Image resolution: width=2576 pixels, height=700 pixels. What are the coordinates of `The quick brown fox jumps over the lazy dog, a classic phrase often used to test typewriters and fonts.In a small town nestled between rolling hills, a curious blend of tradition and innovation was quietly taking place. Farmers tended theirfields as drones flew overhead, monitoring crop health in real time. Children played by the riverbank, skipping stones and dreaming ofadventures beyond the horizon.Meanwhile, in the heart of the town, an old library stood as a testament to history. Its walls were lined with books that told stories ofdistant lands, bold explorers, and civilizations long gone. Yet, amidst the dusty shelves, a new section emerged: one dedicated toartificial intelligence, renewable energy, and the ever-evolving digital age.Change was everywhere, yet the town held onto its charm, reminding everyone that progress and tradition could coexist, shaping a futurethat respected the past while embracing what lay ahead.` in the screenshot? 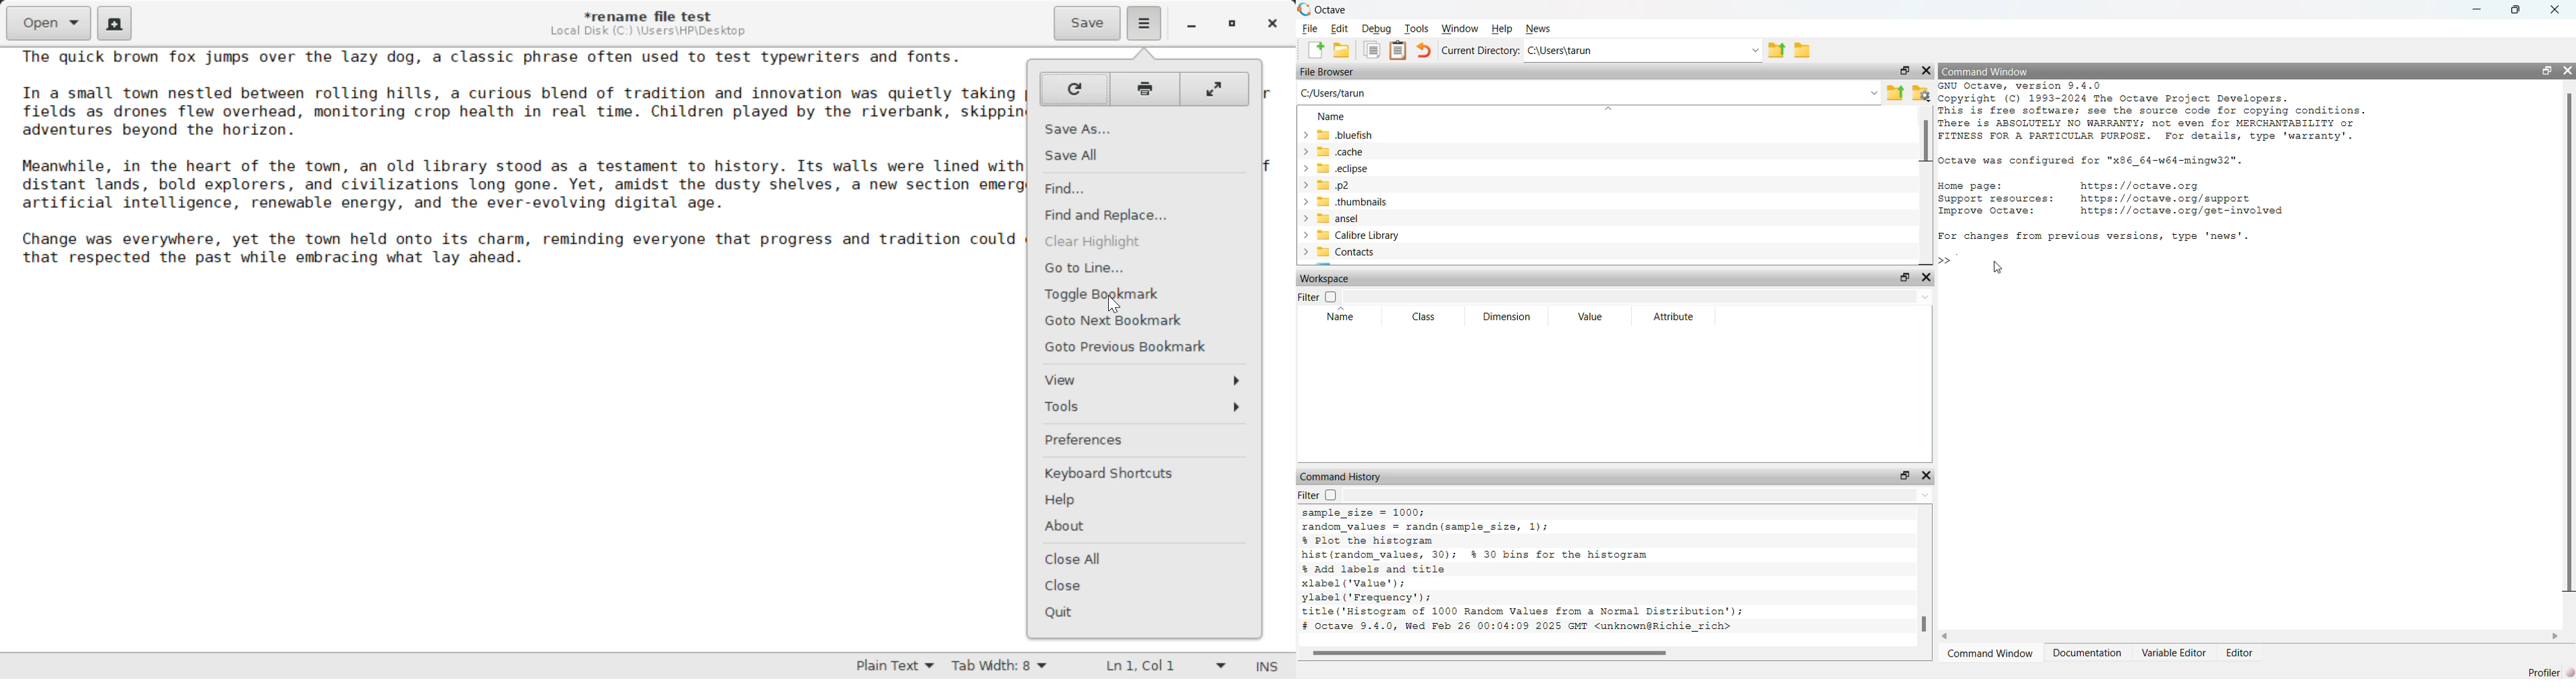 It's located at (520, 171).